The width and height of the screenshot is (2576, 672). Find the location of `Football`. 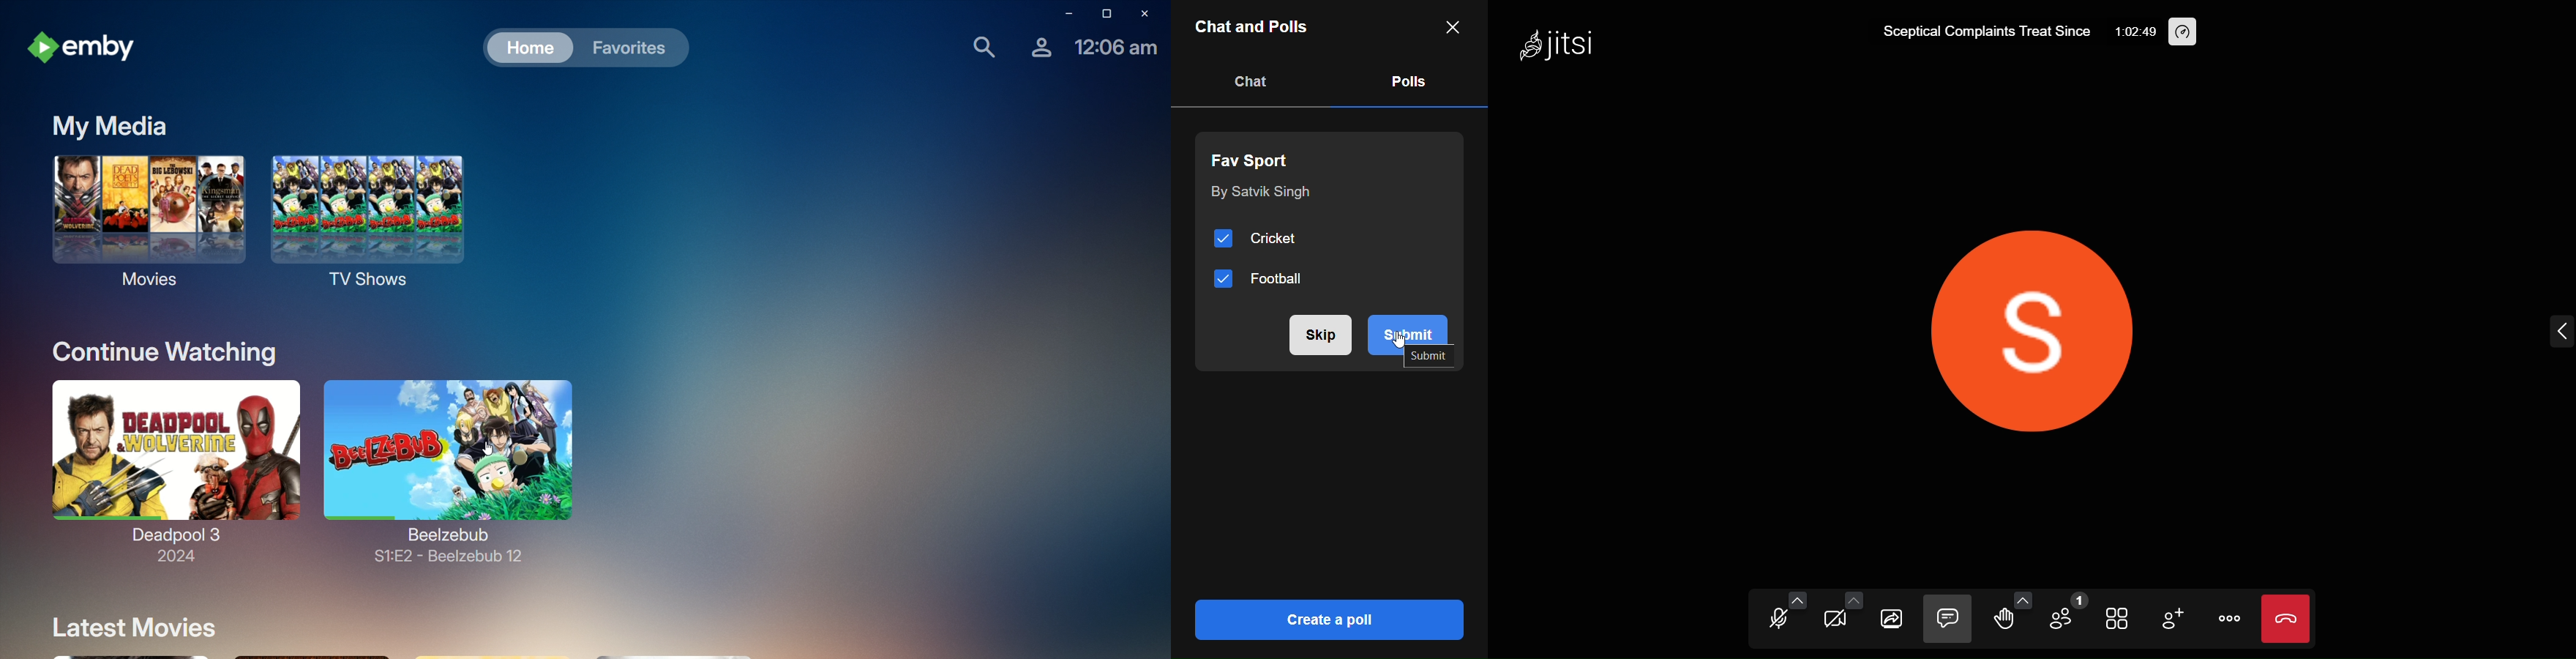

Football is located at coordinates (1262, 280).